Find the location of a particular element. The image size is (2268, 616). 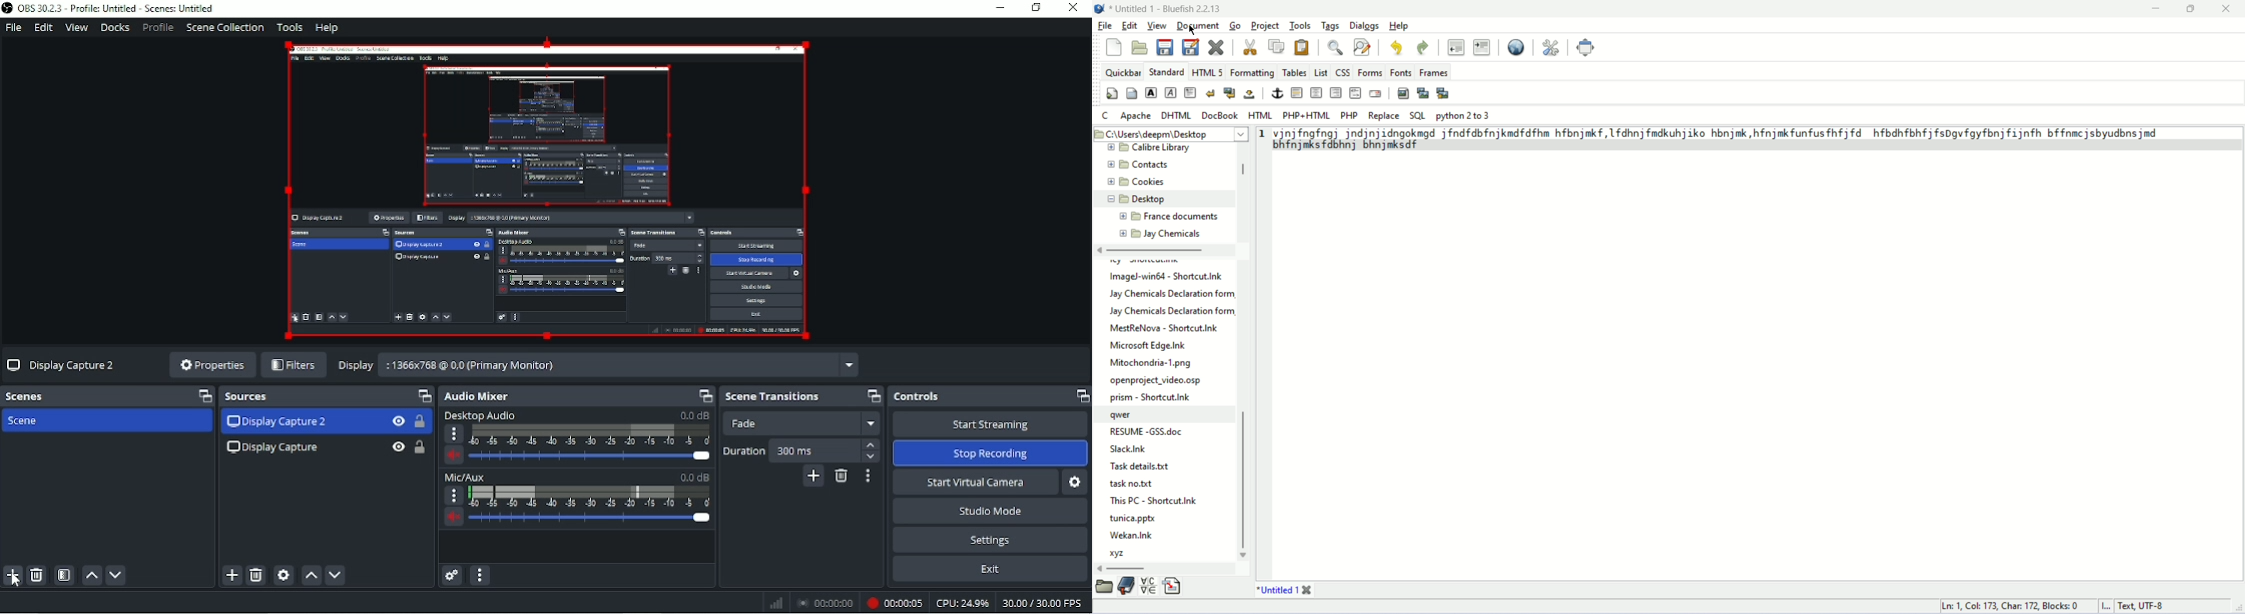

Slider is located at coordinates (591, 455).